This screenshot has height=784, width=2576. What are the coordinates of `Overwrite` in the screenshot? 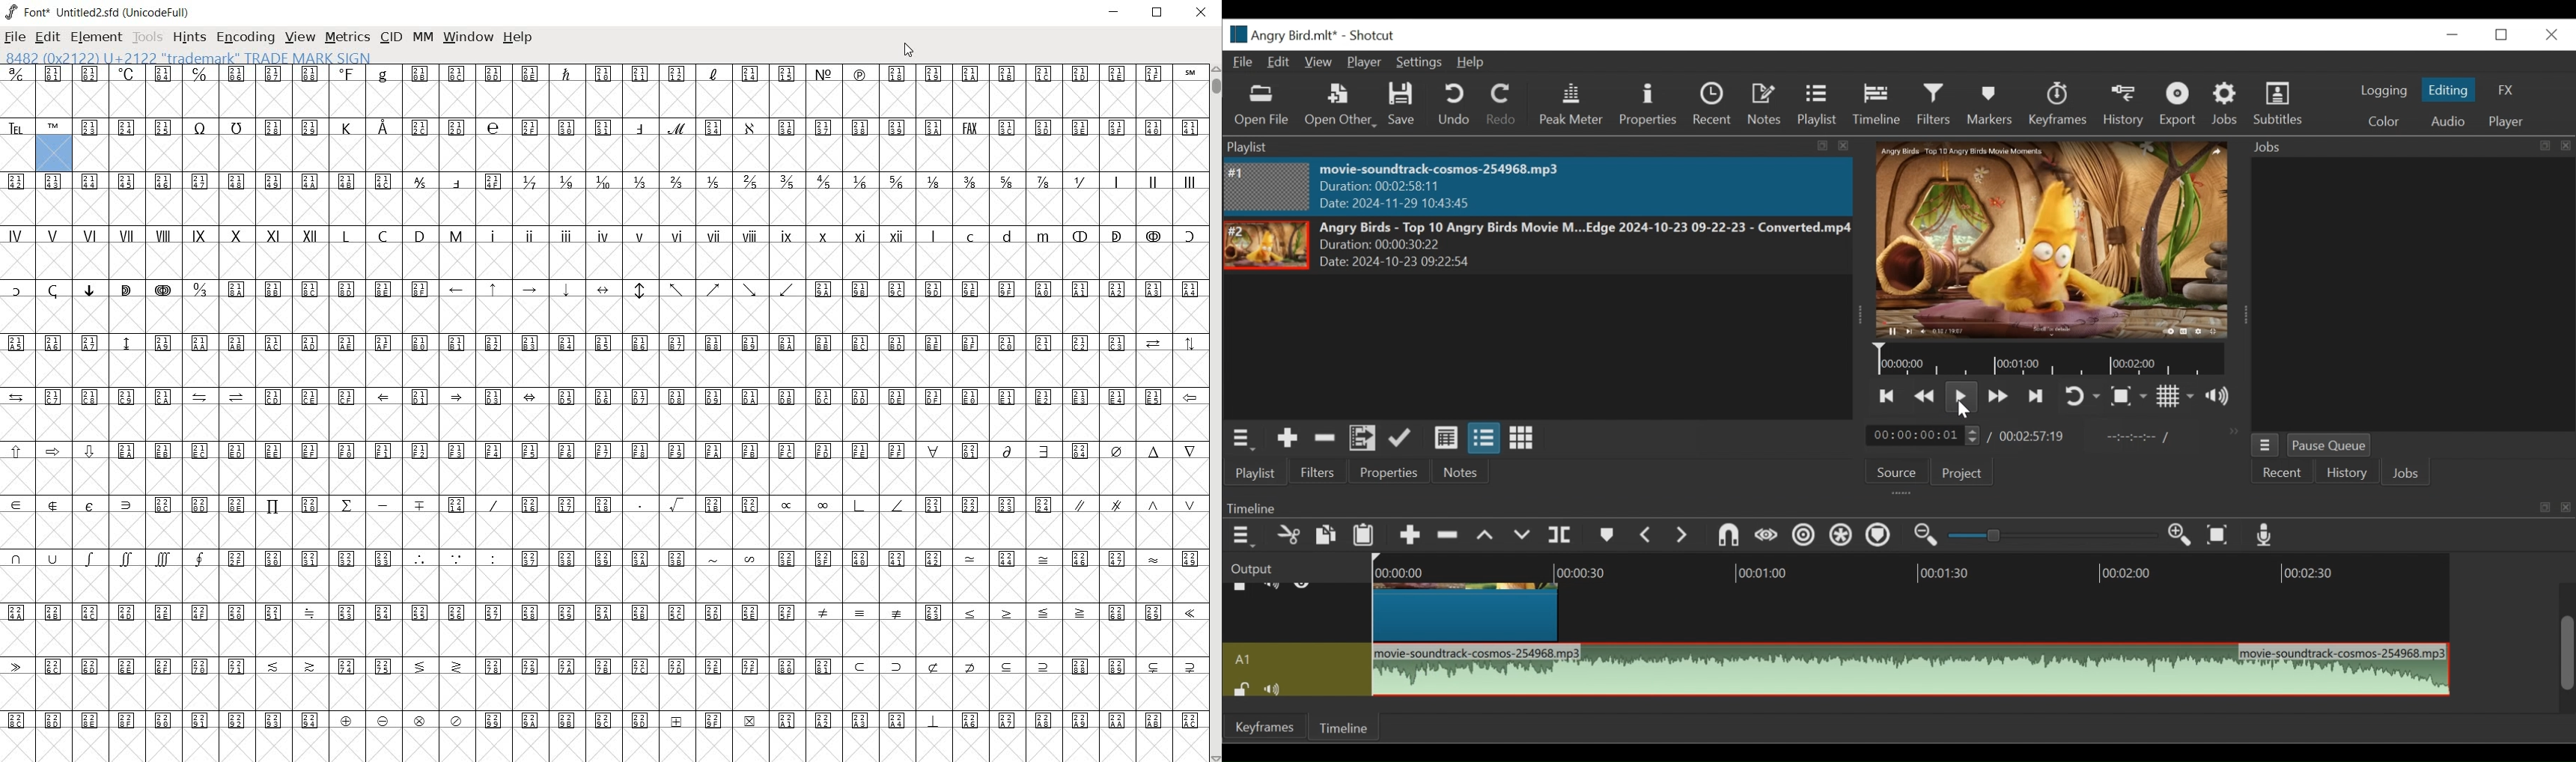 It's located at (1523, 536).